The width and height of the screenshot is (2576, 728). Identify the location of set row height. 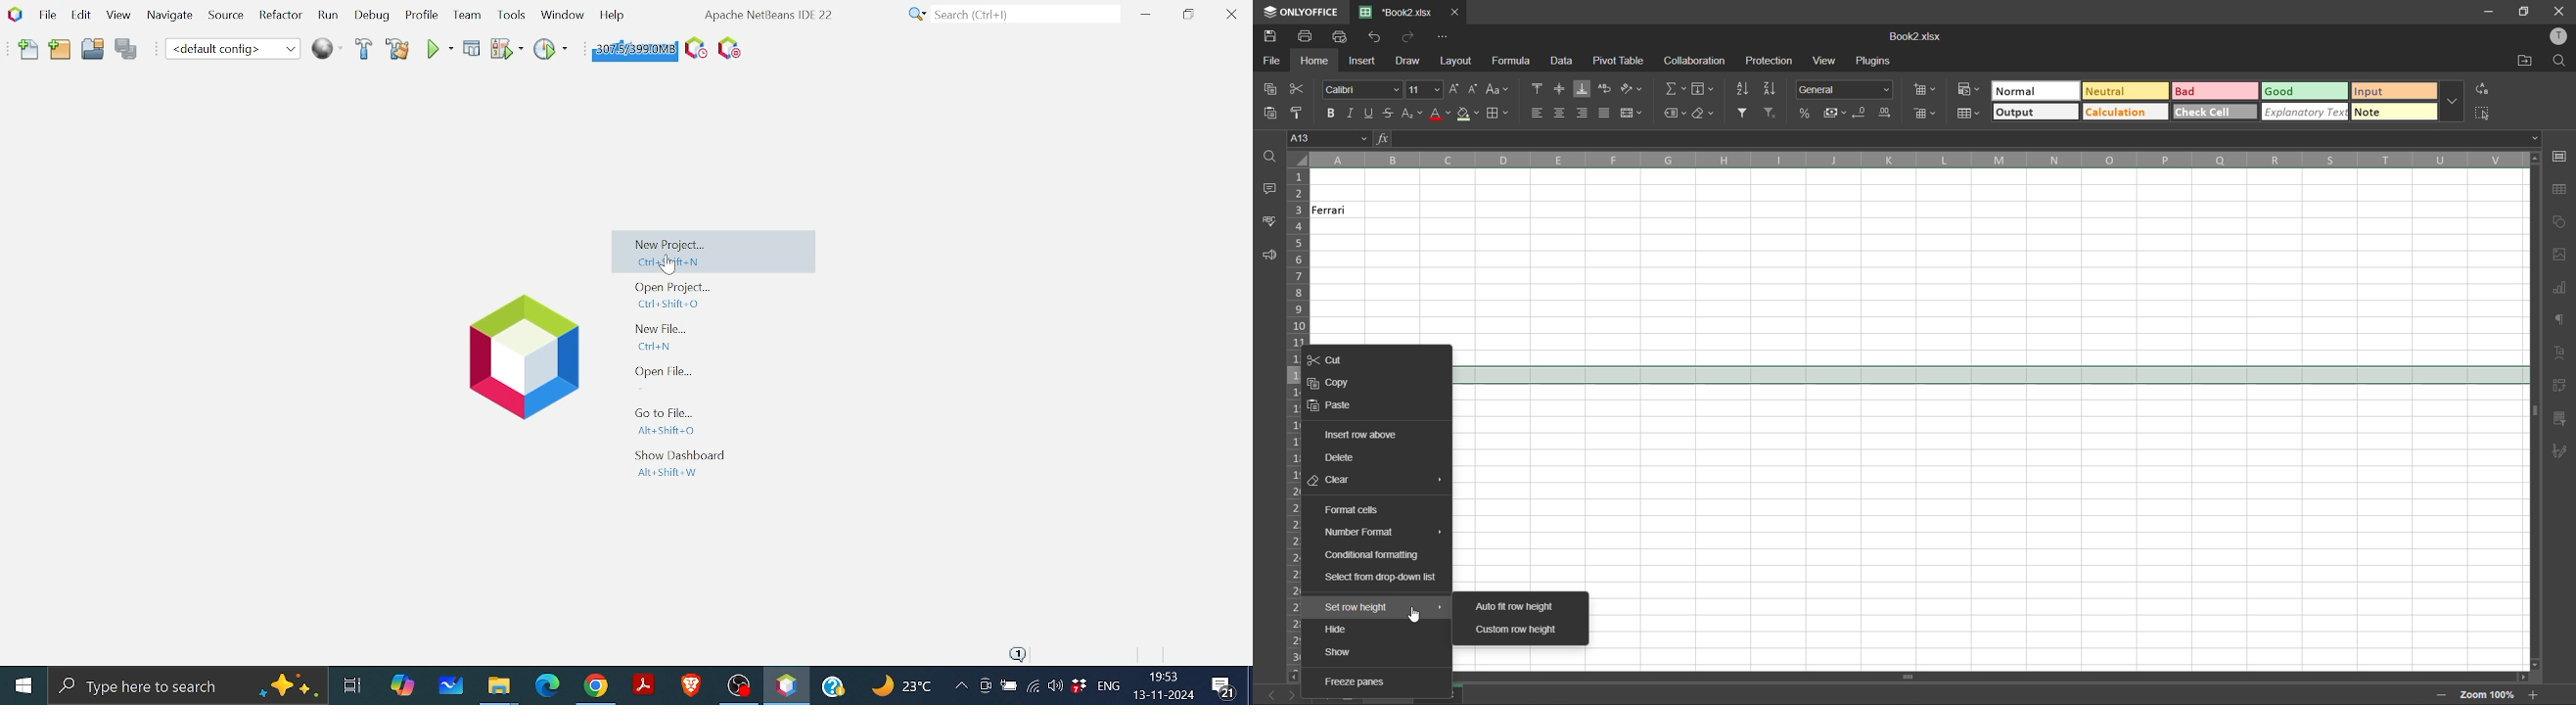
(1382, 607).